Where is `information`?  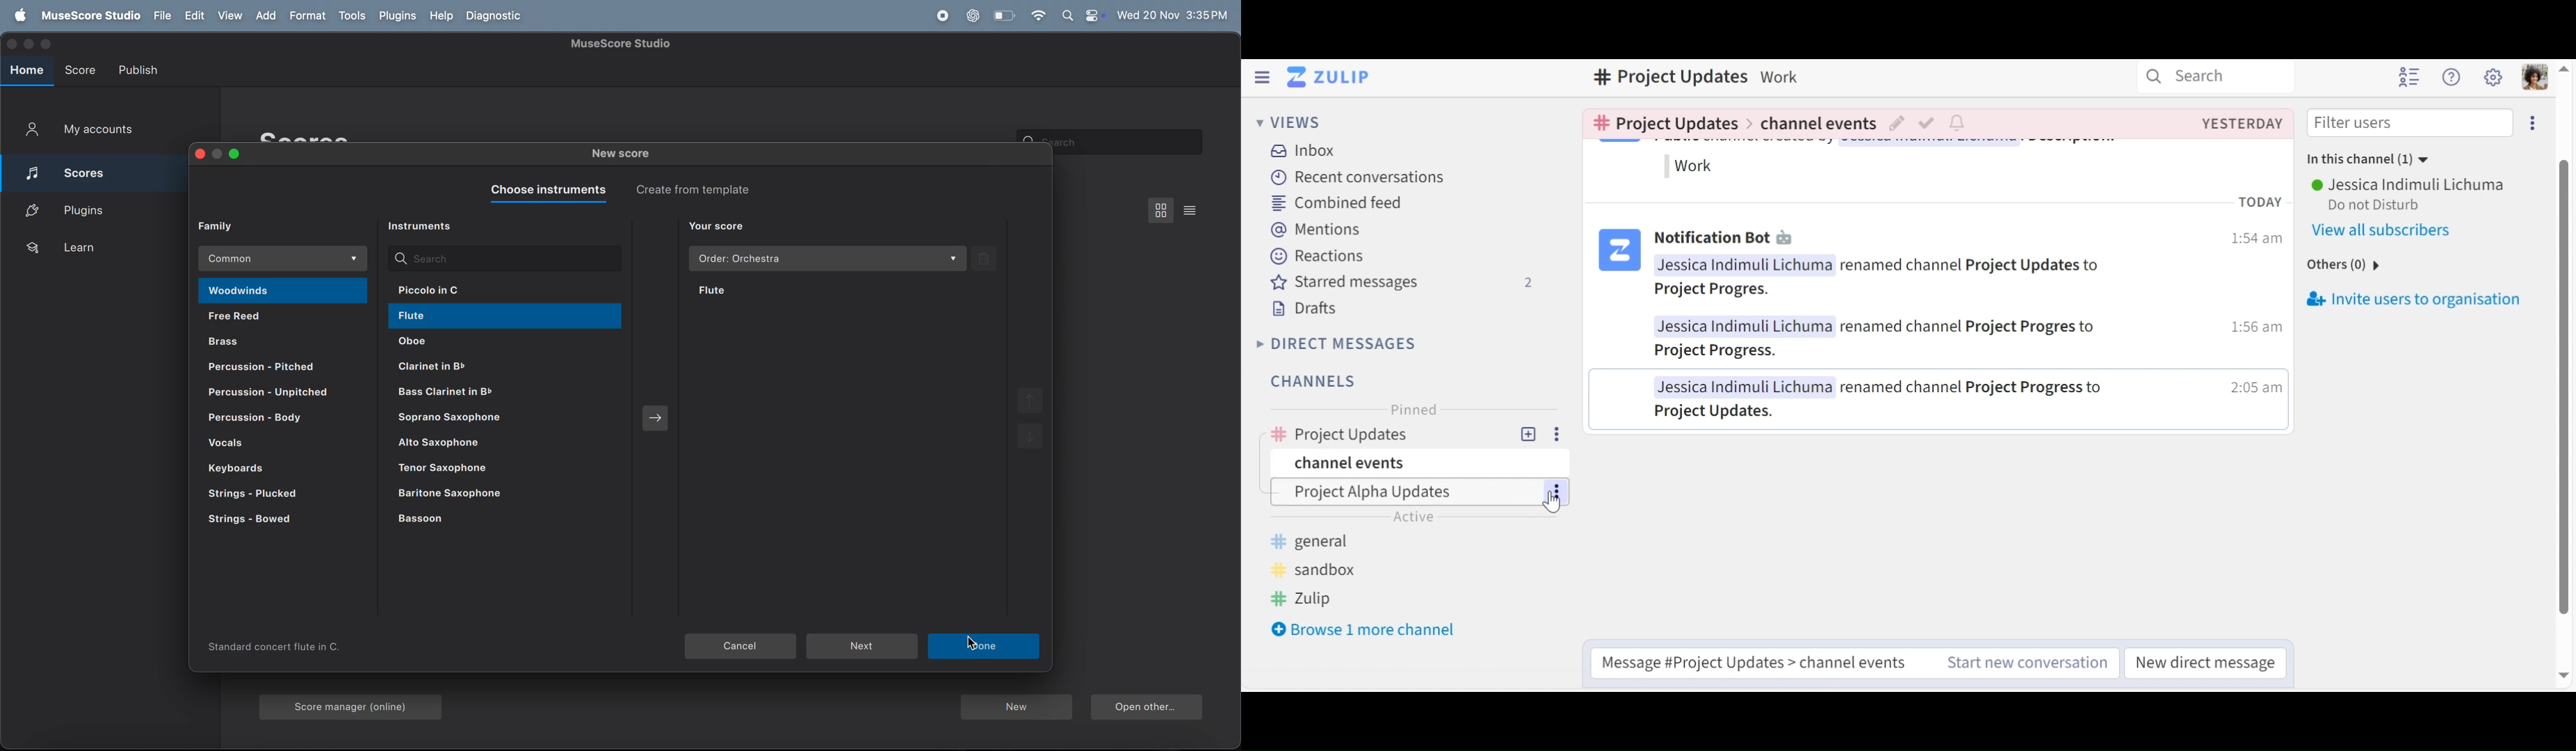 information is located at coordinates (278, 648).